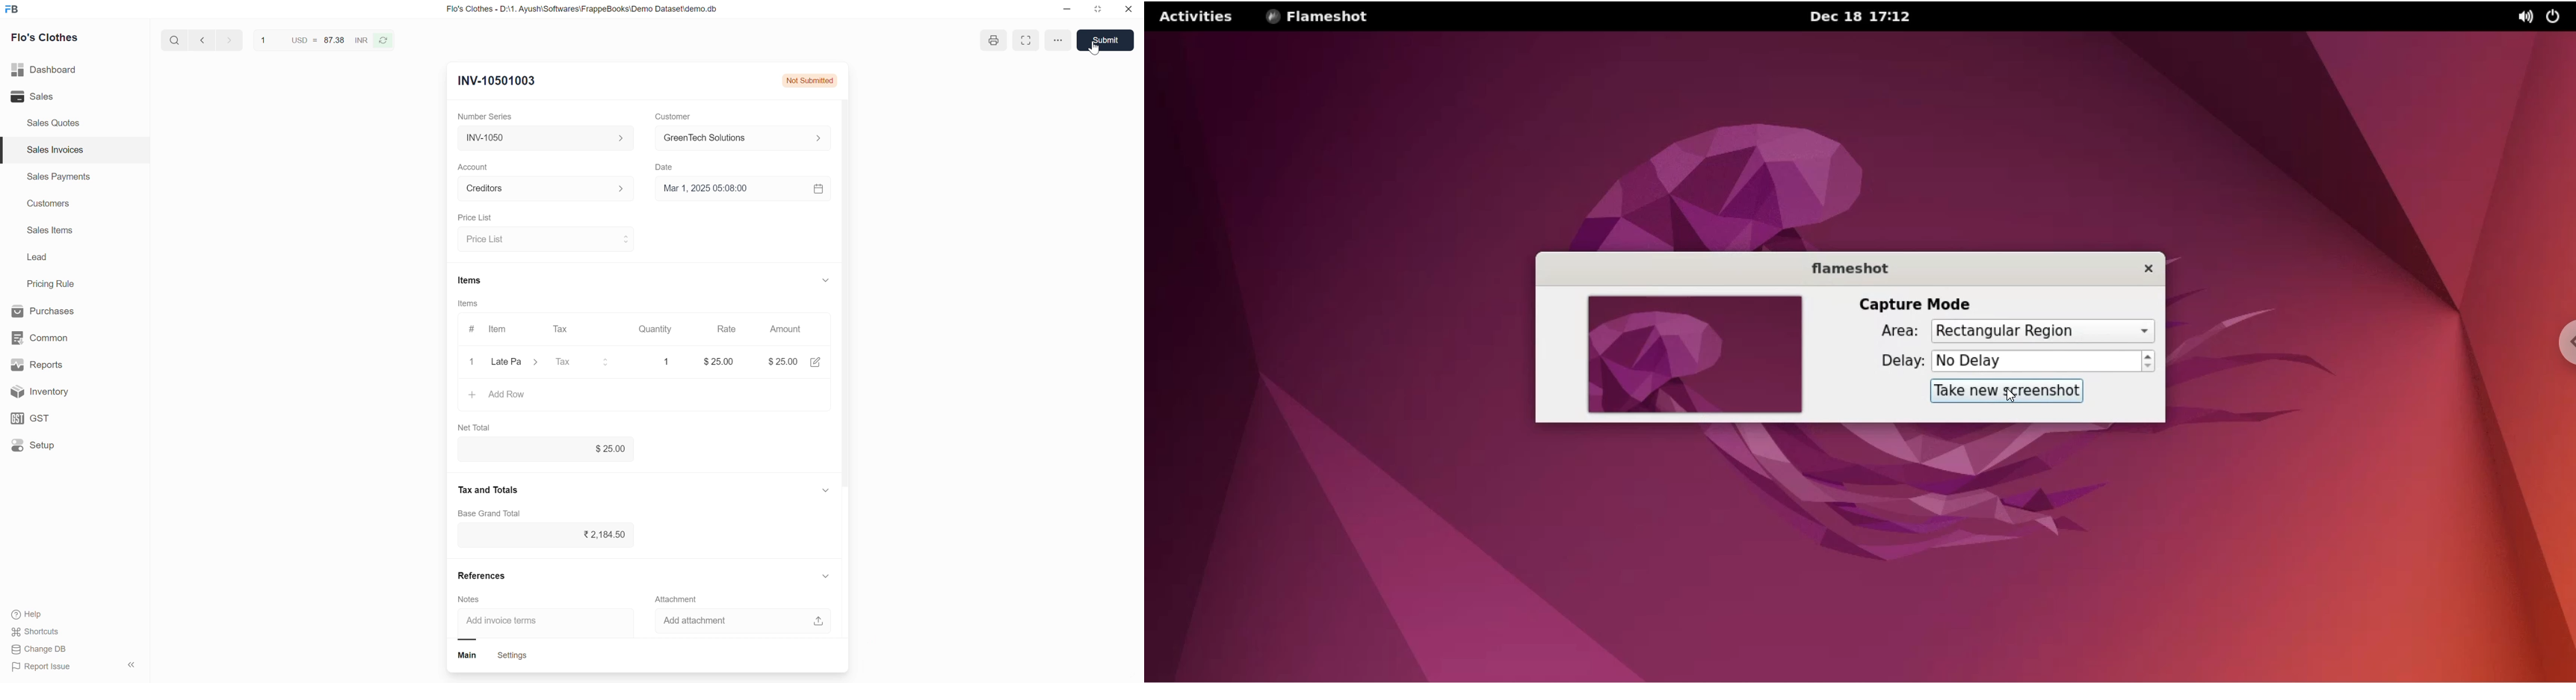  Describe the element at coordinates (785, 329) in the screenshot. I see `Amount` at that location.